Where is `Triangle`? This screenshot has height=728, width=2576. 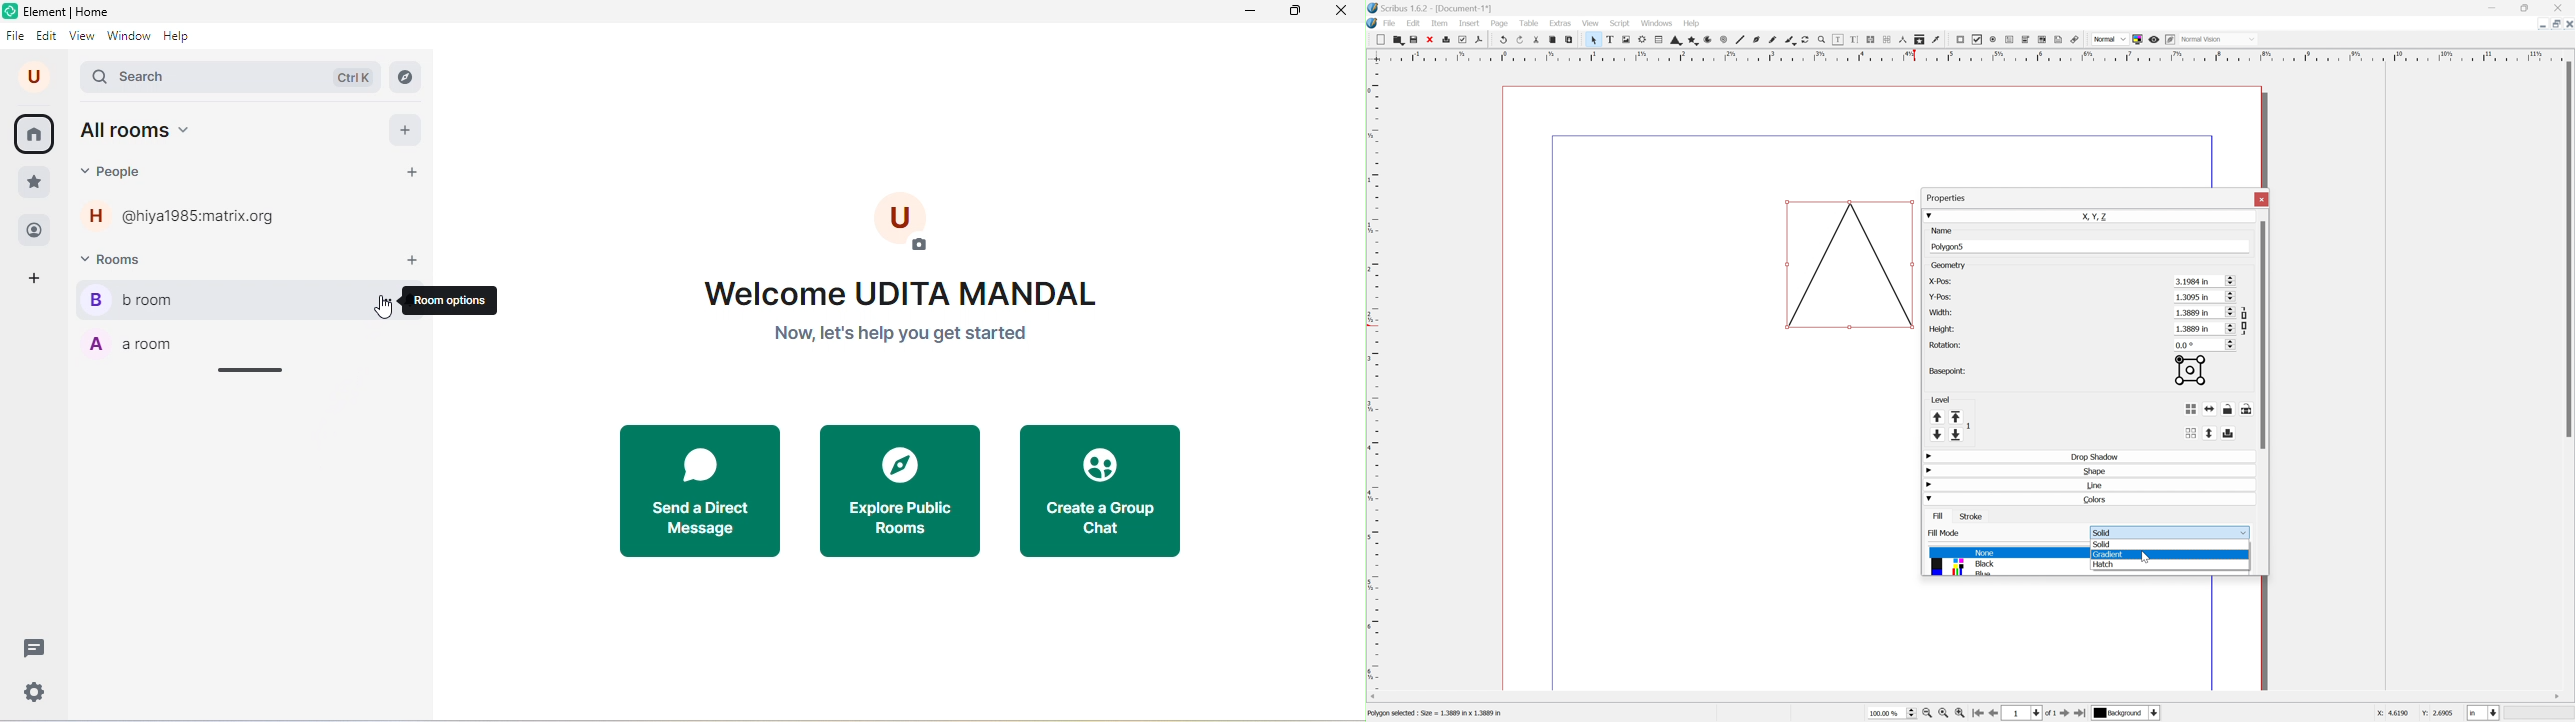 Triangle is located at coordinates (1851, 265).